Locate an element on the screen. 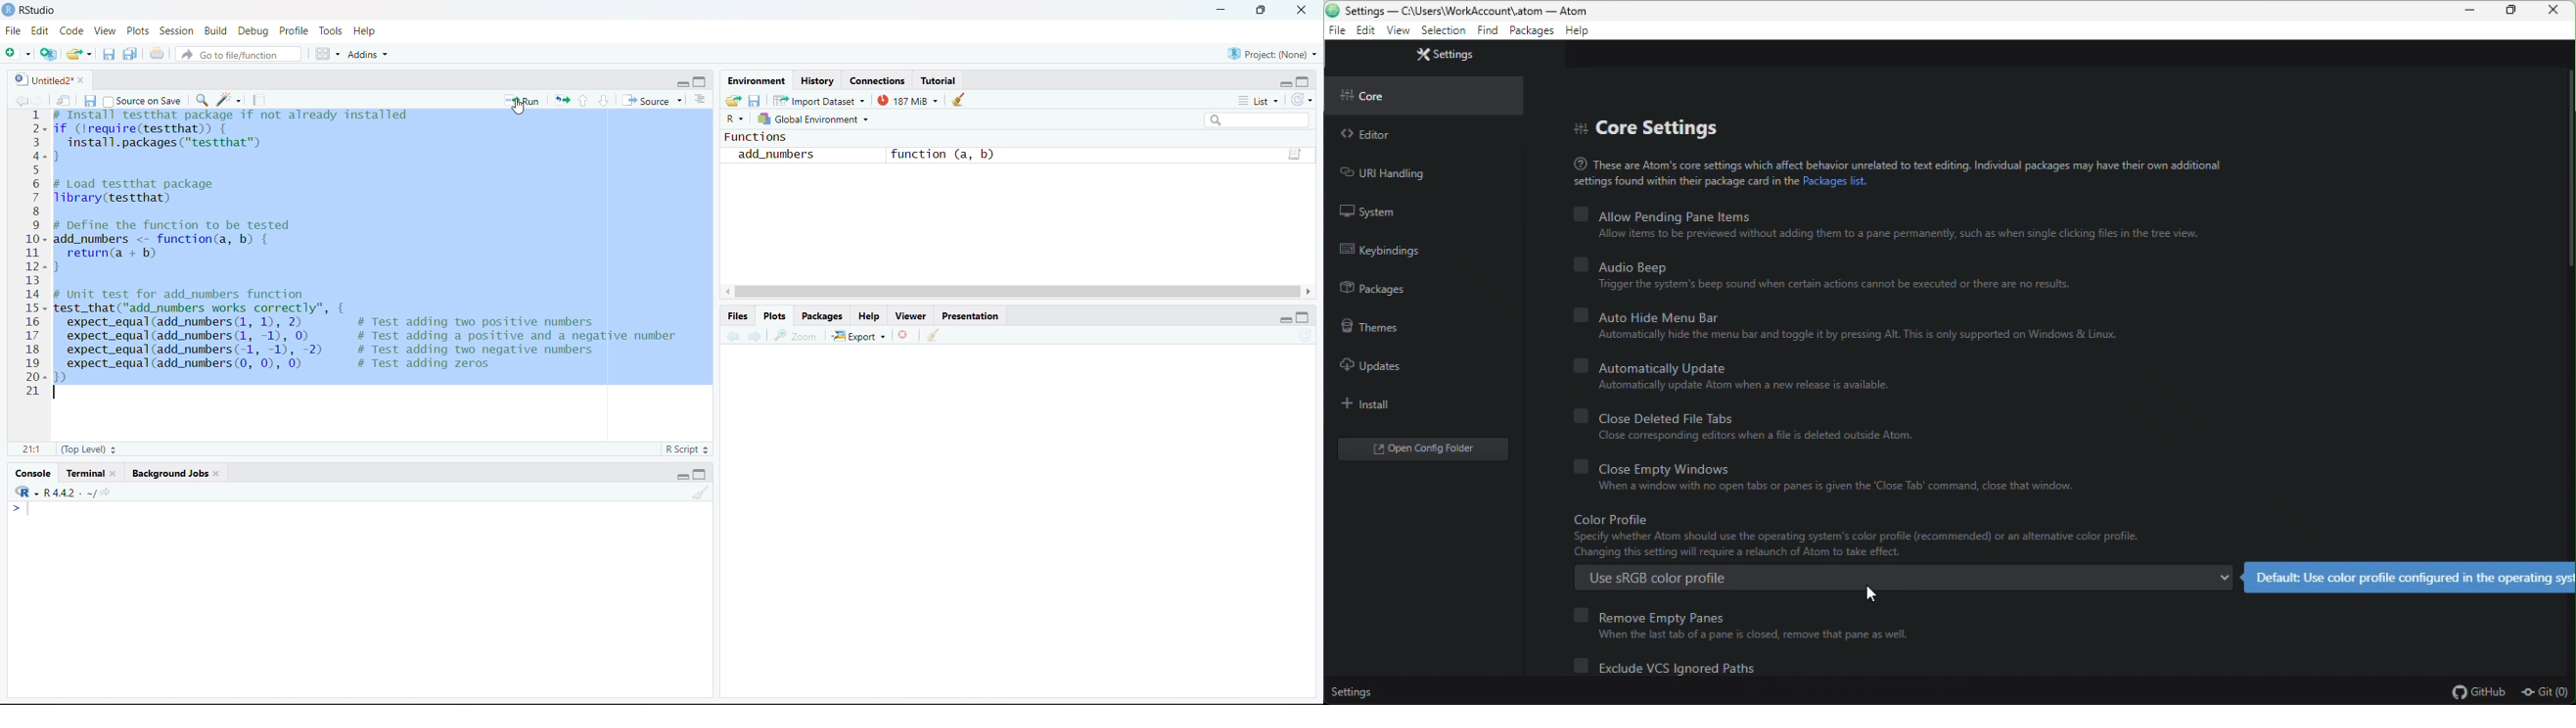 The height and width of the screenshot is (728, 2576). refresh the list of objects of environment is located at coordinates (1302, 100).